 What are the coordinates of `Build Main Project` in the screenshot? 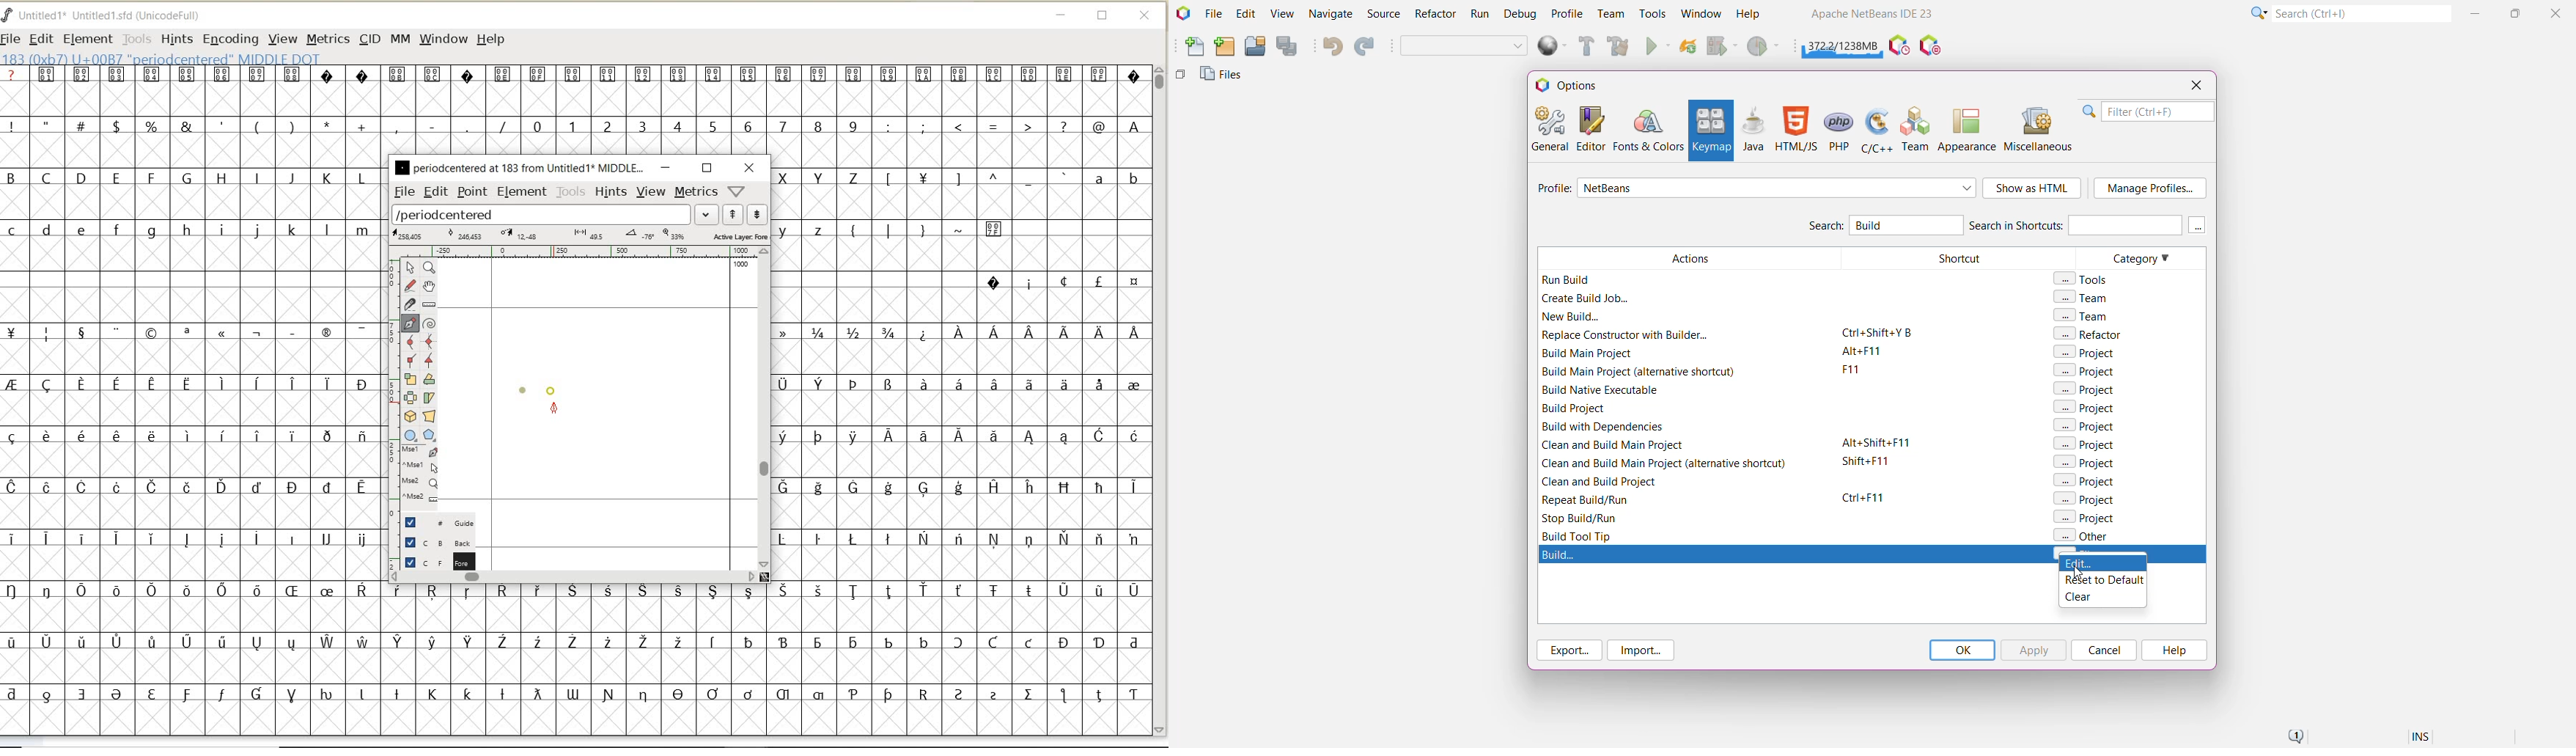 It's located at (1584, 46).